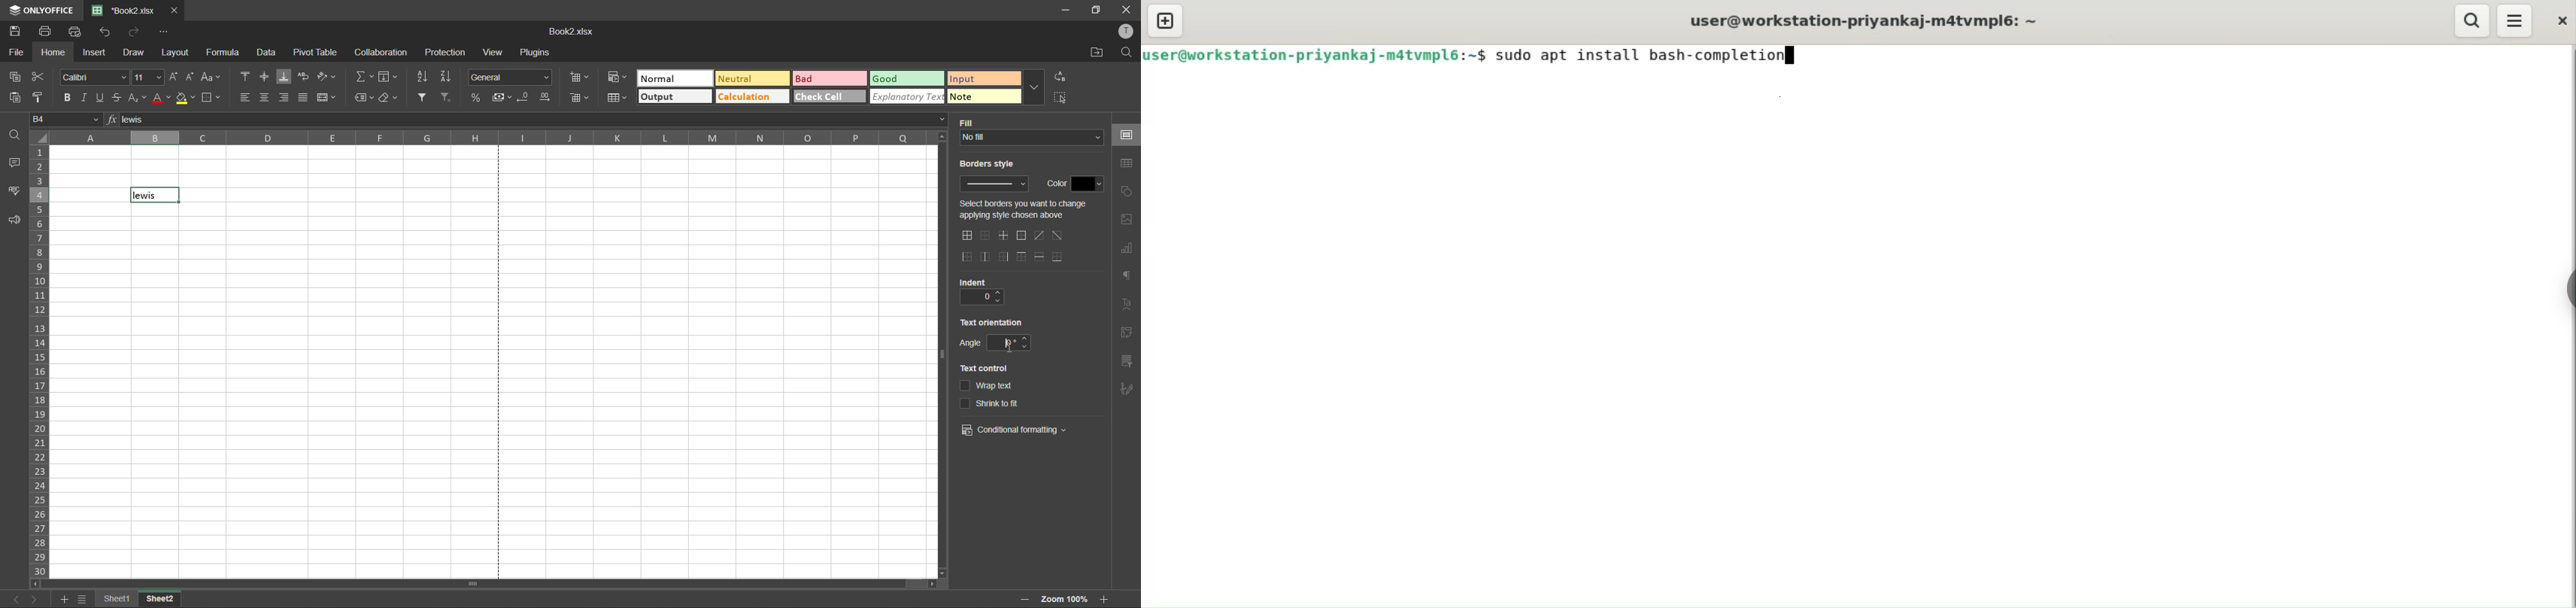  I want to click on increase angle, so click(1028, 338).